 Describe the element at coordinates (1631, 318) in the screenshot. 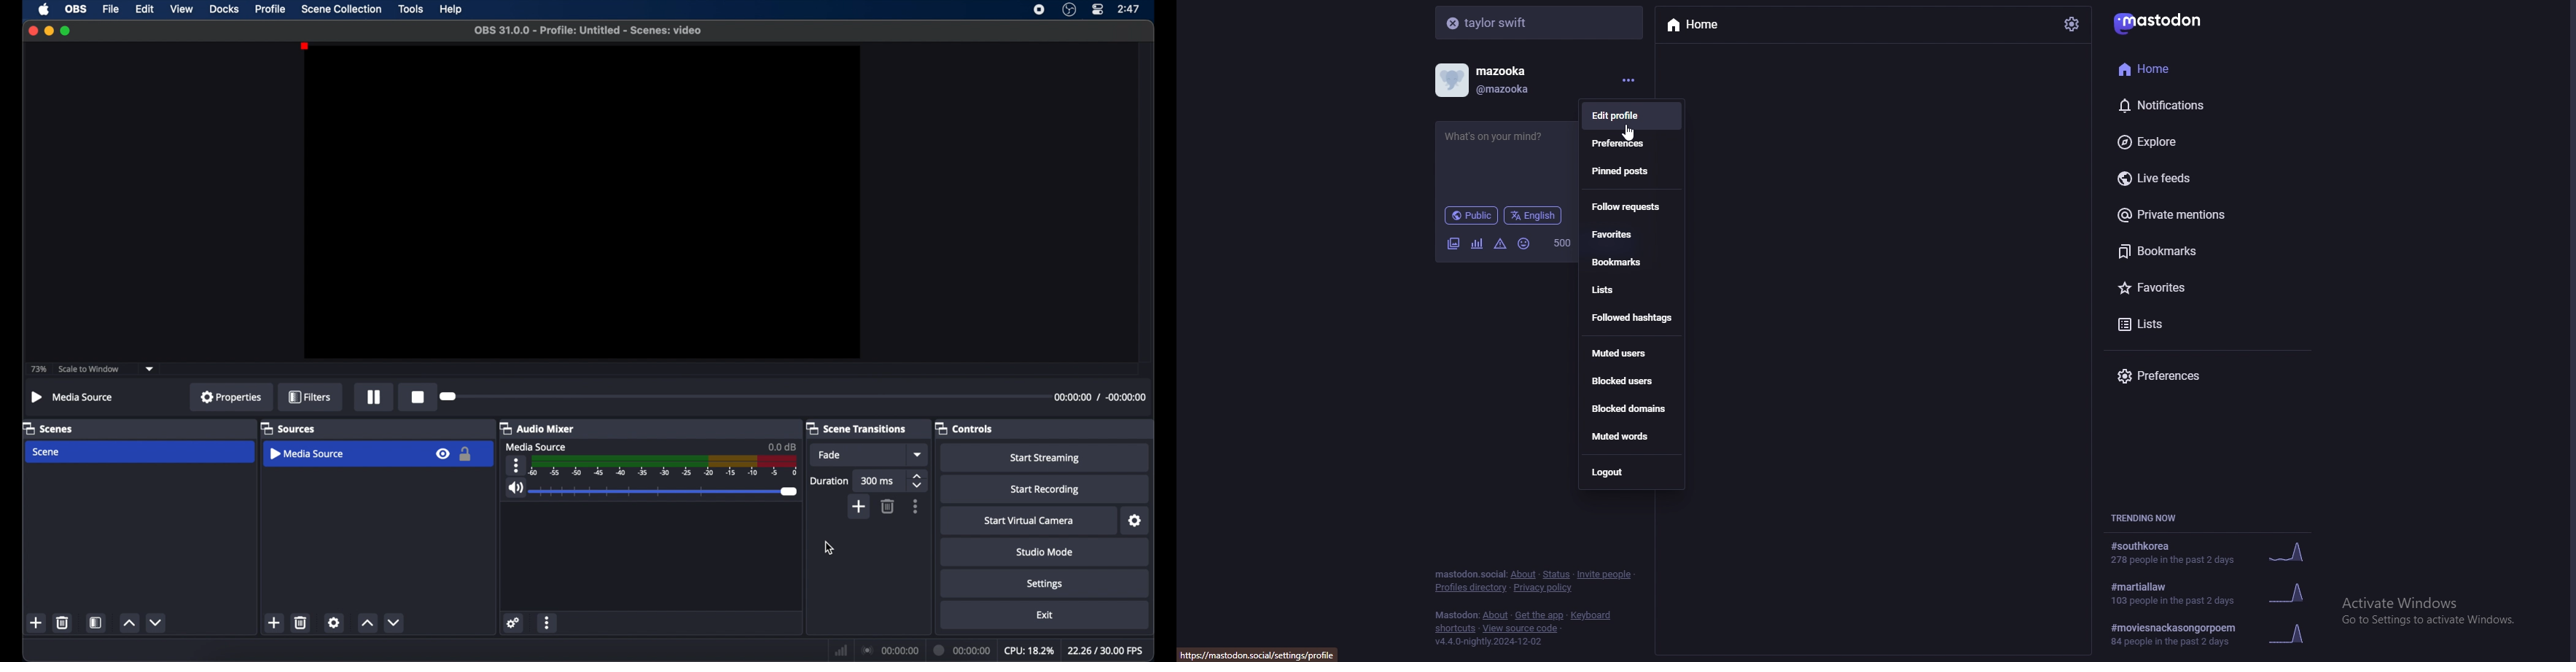

I see `followed hashtags` at that location.